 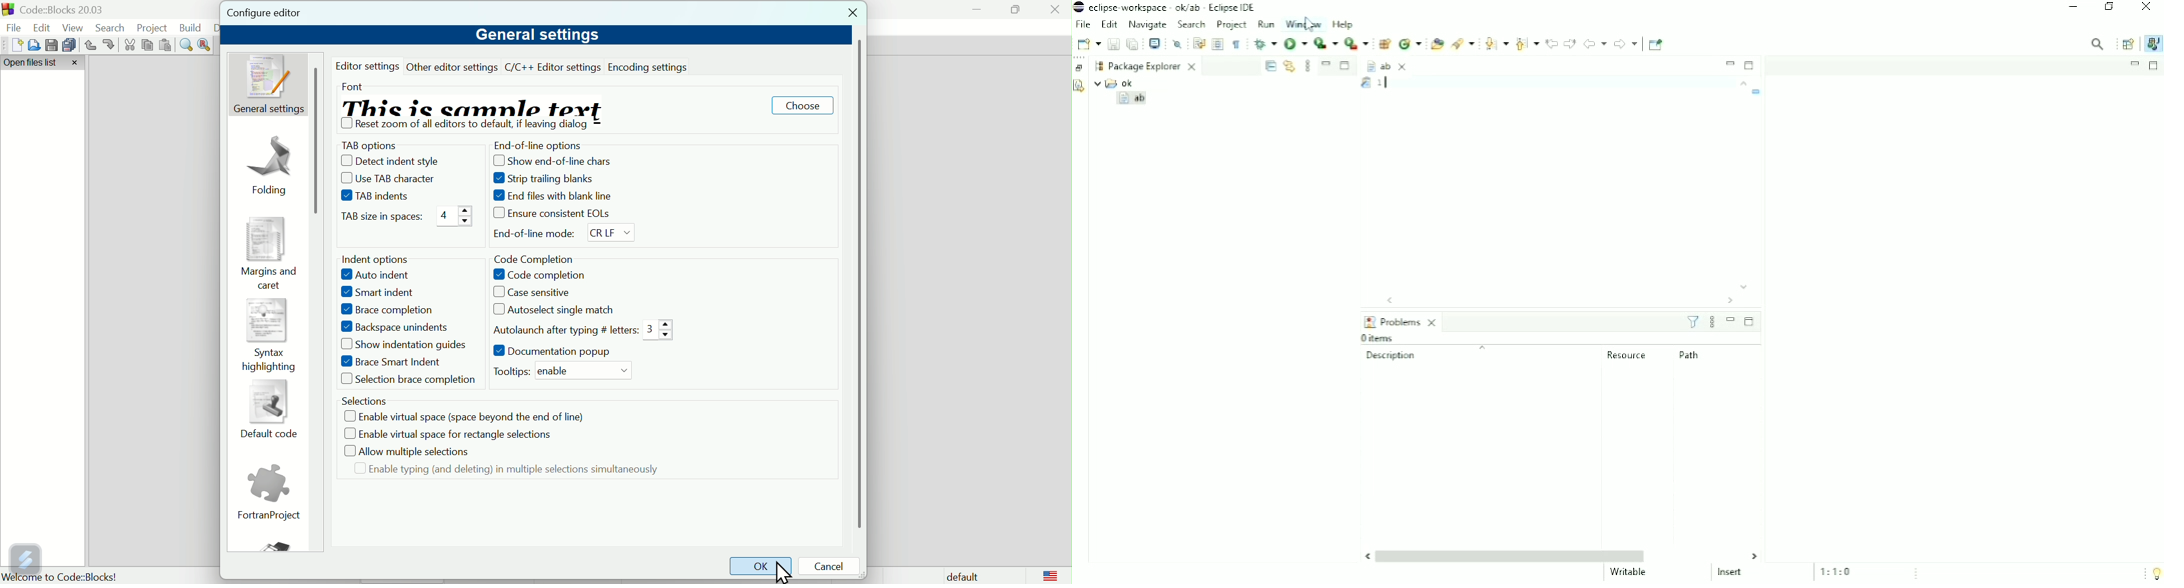 I want to click on Auto select single match, so click(x=565, y=309).